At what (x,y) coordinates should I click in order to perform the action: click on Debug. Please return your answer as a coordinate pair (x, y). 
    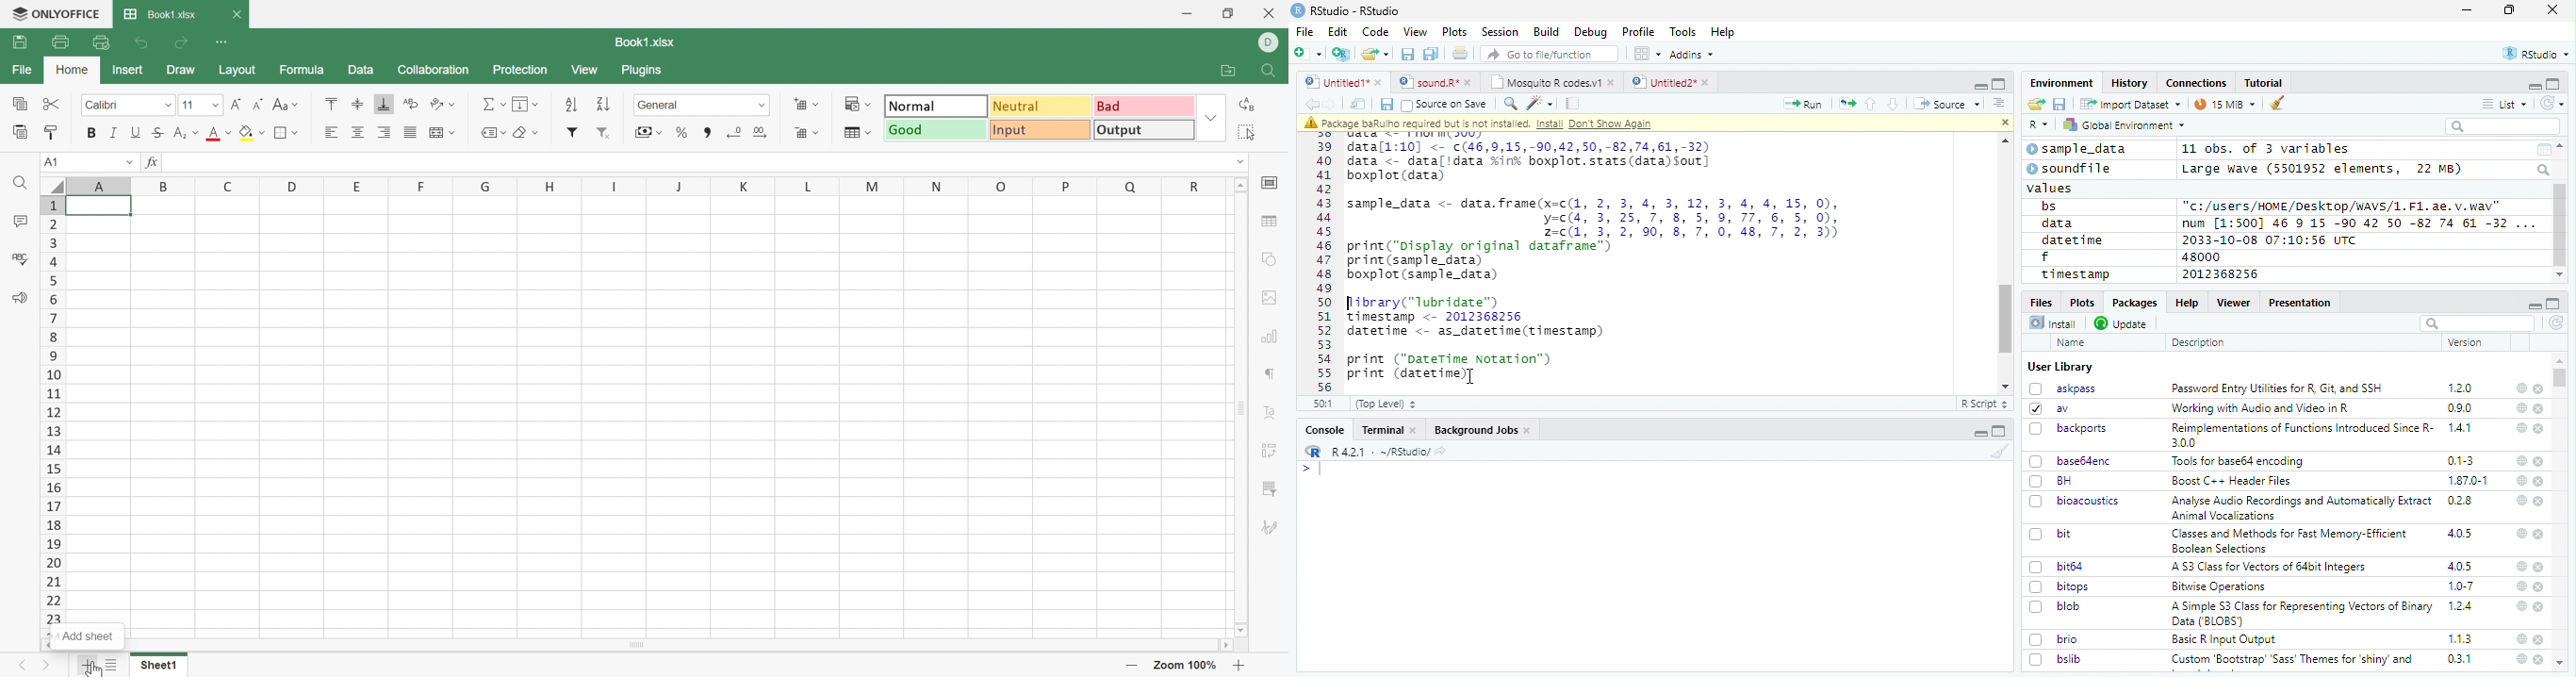
    Looking at the image, I should click on (1591, 32).